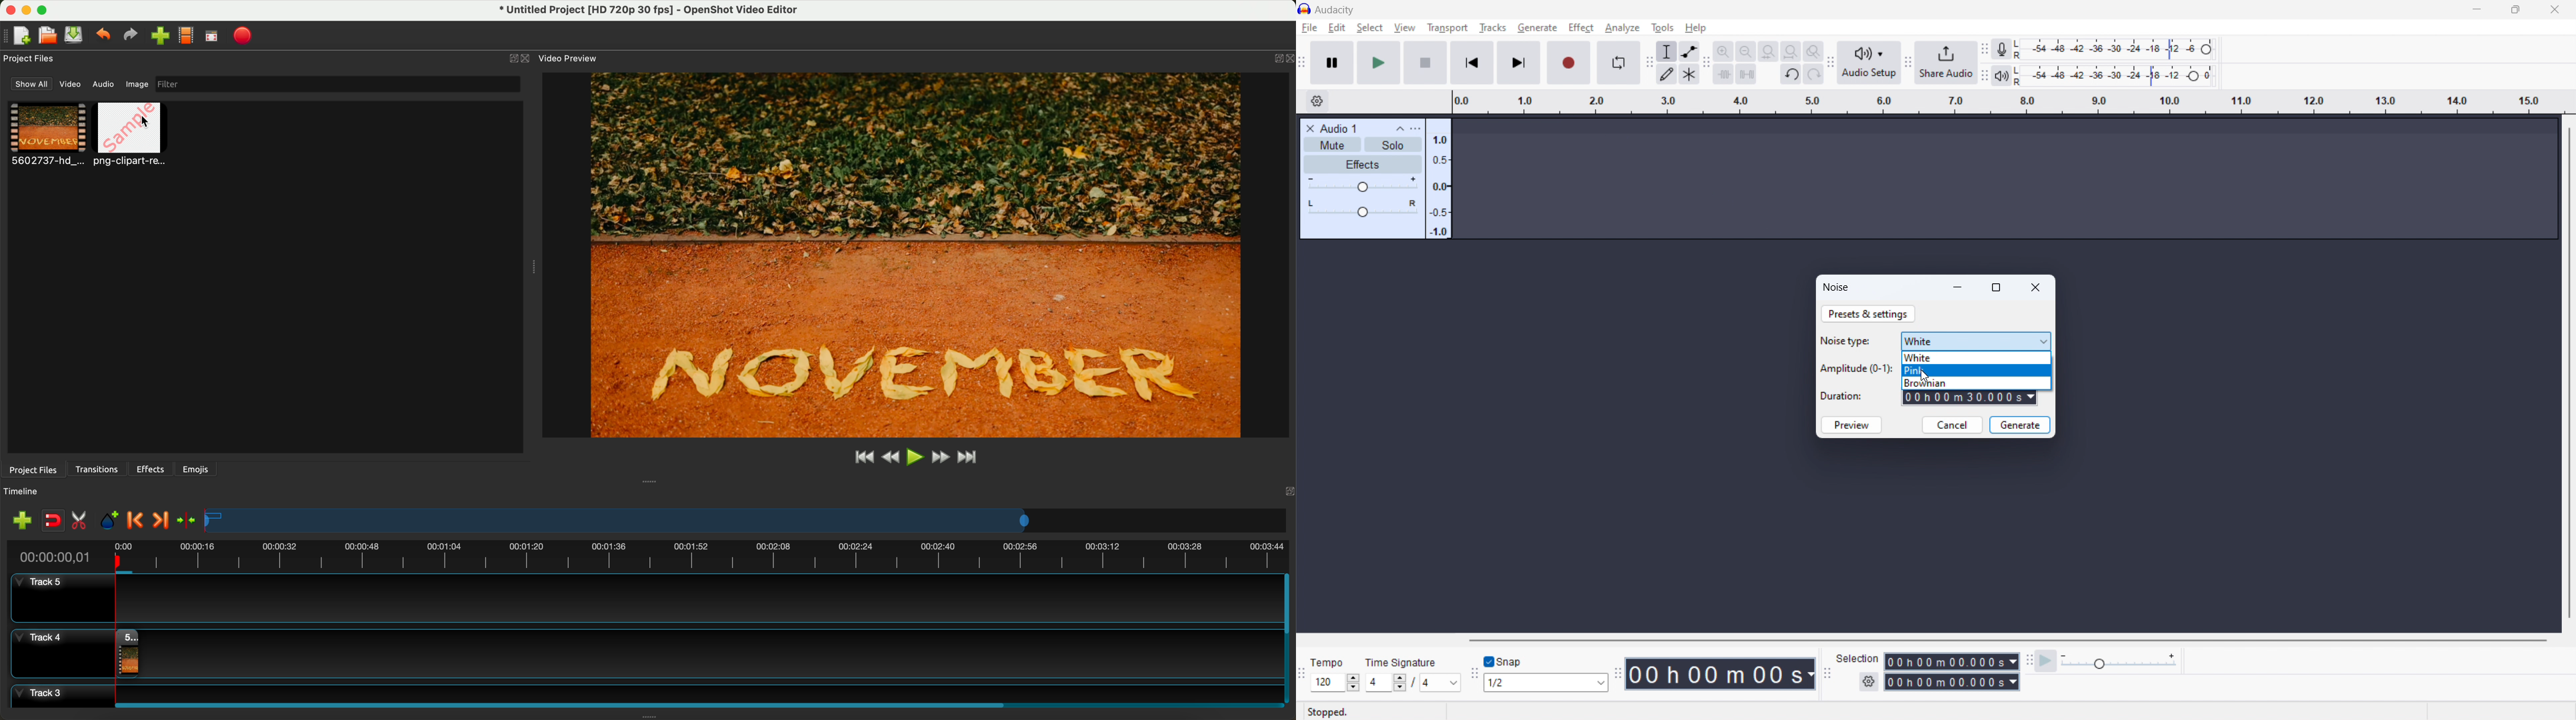  I want to click on Cursor on generate, so click(1537, 29).